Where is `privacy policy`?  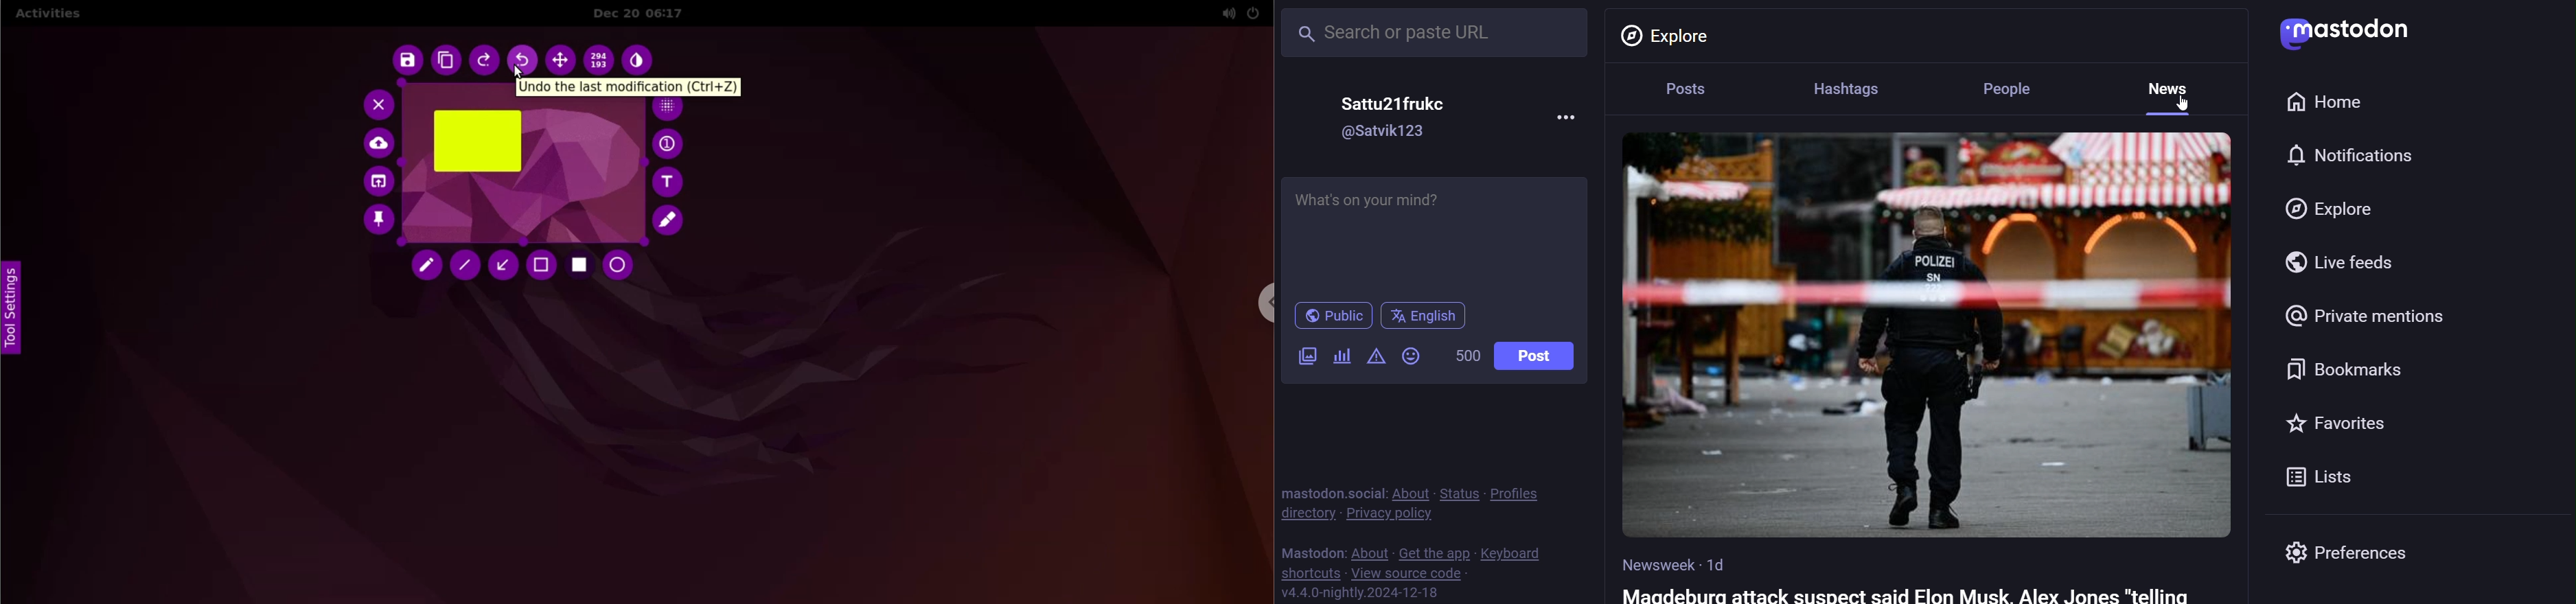
privacy policy is located at coordinates (1386, 514).